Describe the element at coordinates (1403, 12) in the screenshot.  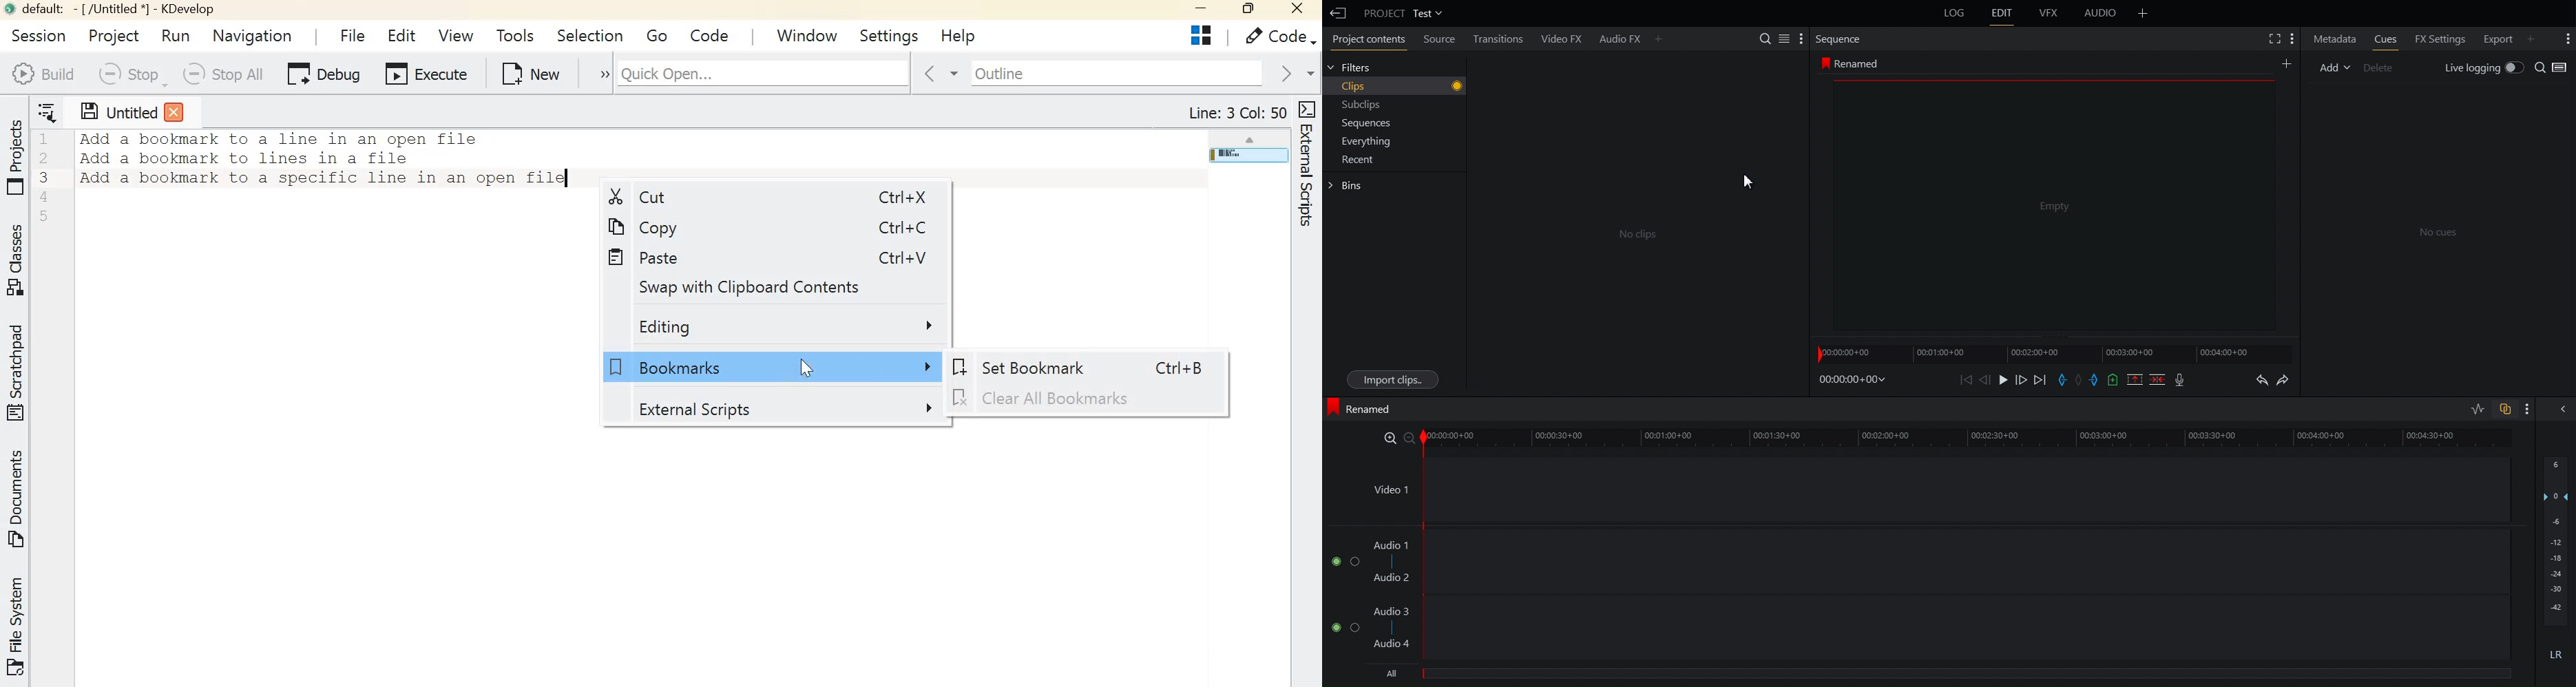
I see `Project Test` at that location.